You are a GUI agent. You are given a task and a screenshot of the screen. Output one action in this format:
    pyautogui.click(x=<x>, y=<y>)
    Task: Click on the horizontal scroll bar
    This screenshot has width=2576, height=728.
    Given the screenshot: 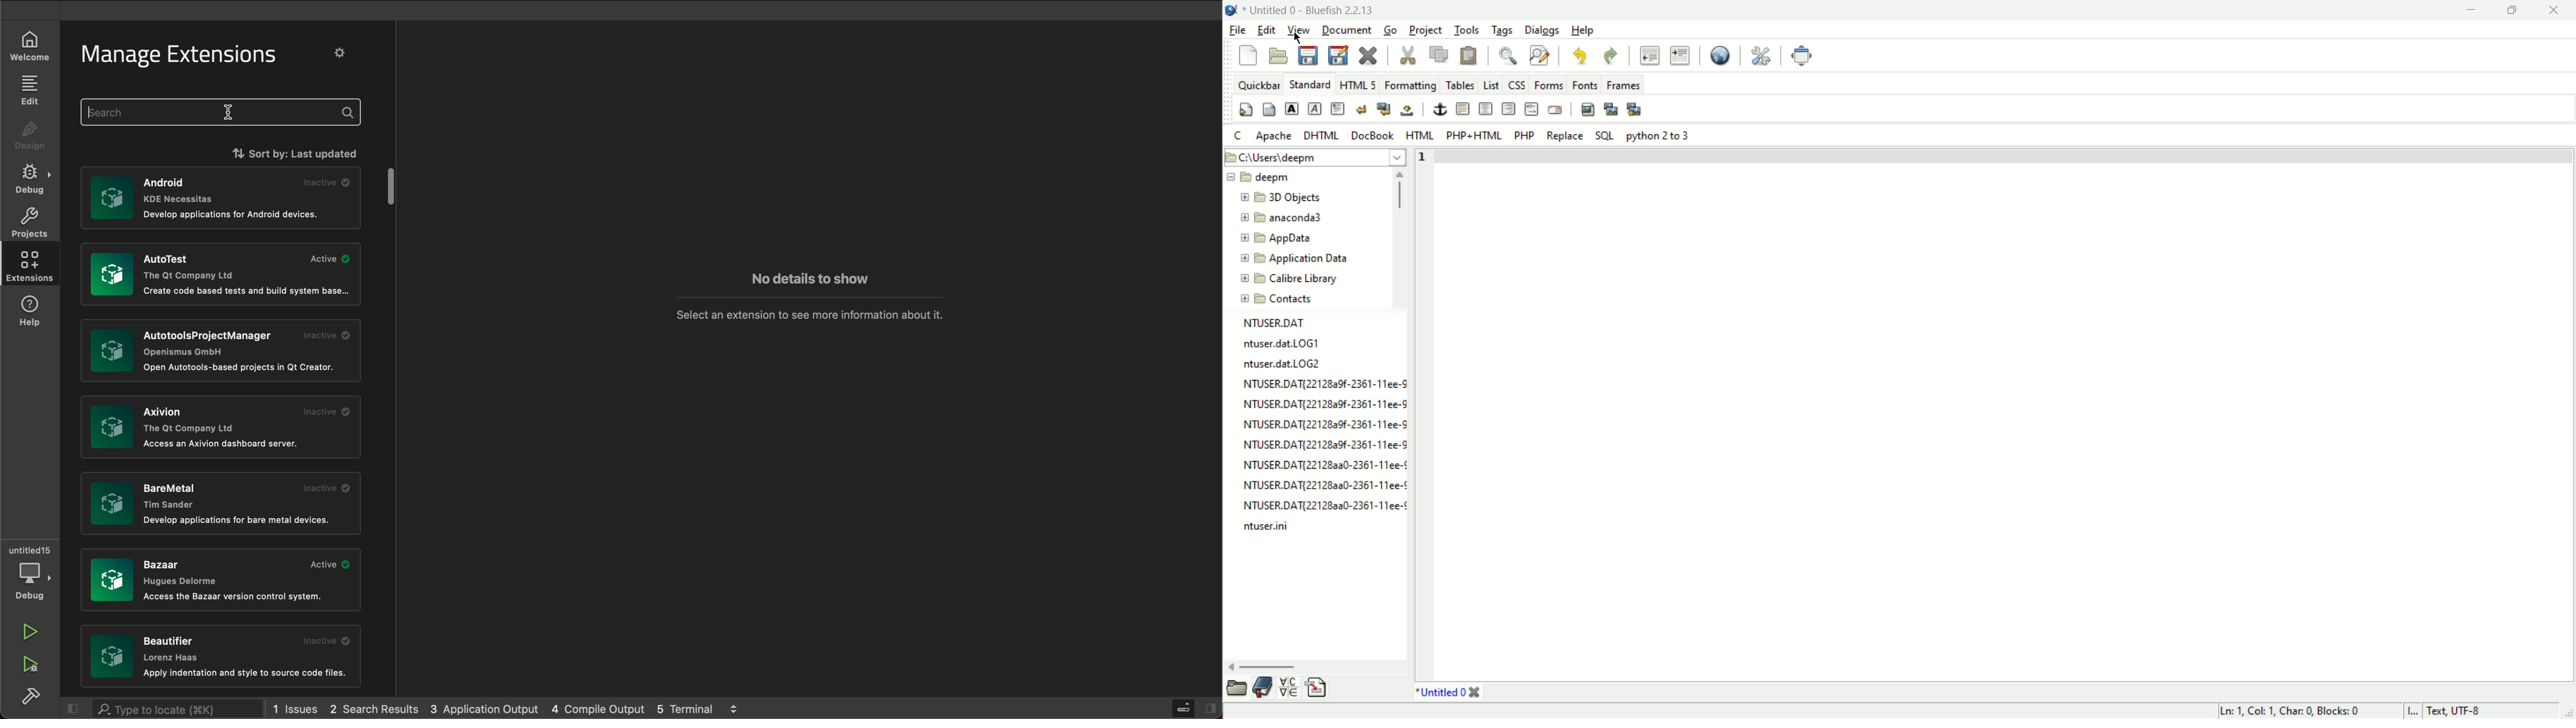 What is the action you would take?
    pyautogui.click(x=1265, y=666)
    